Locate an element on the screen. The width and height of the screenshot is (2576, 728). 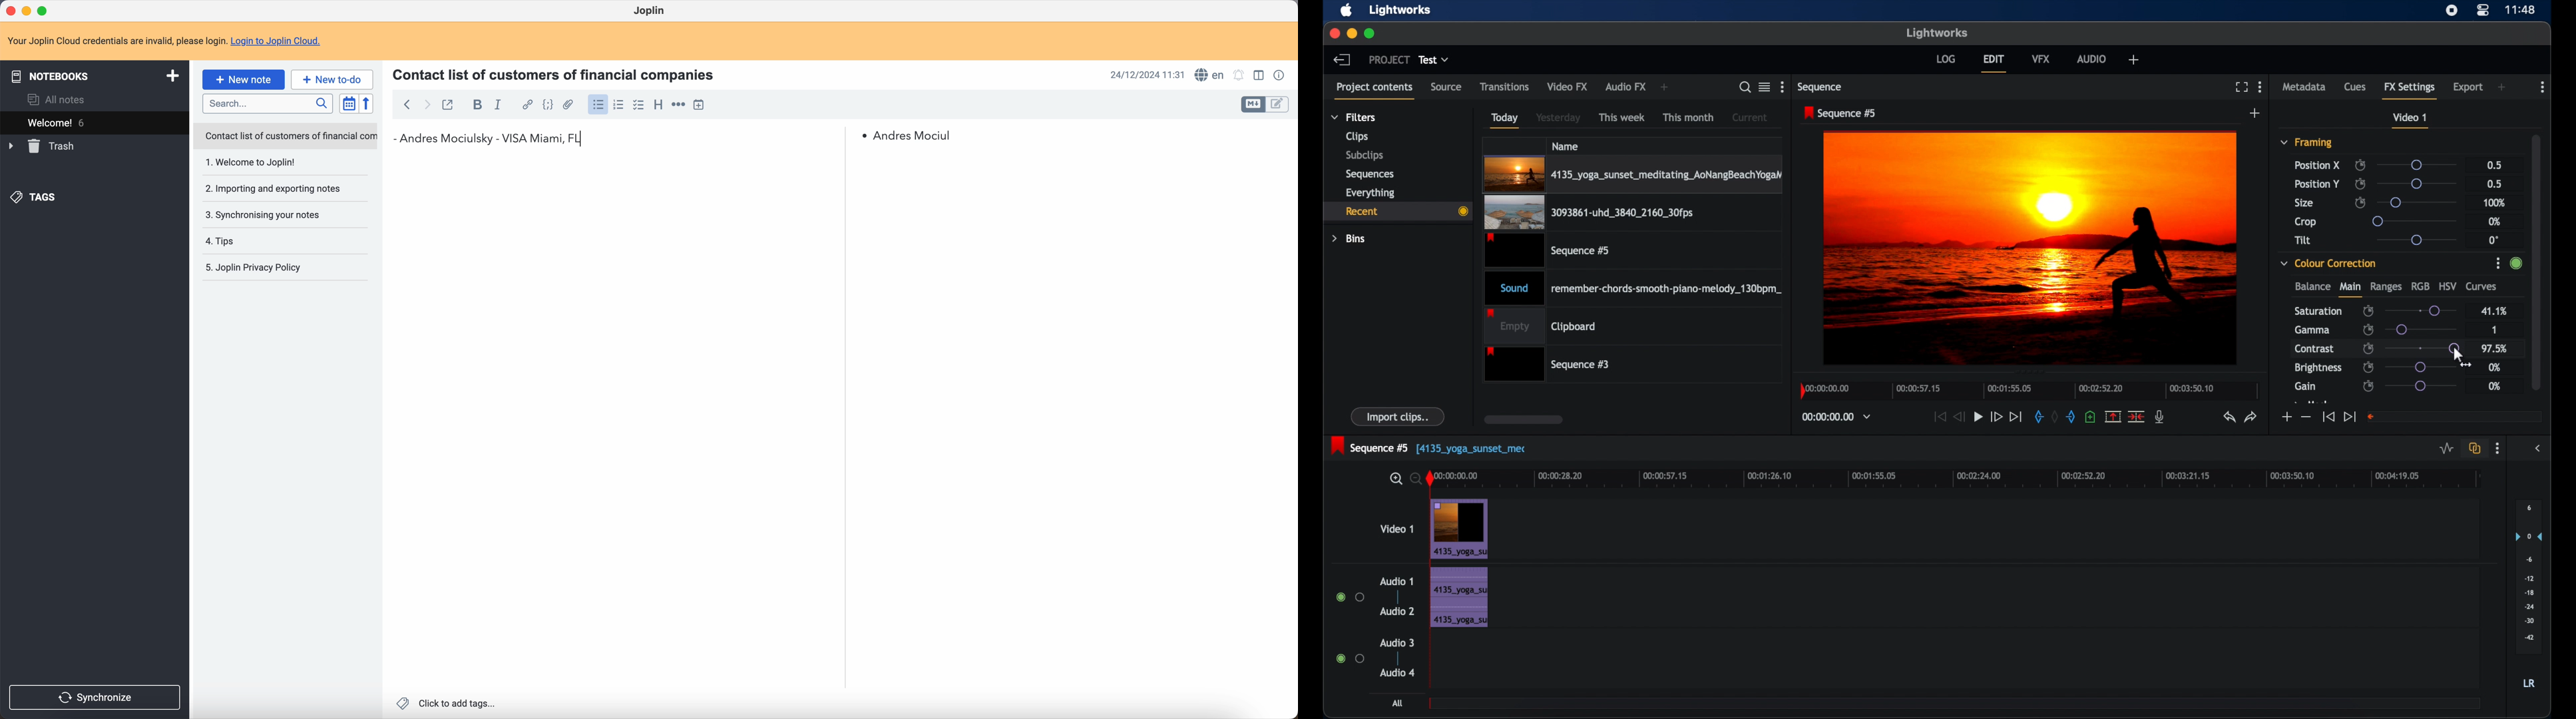
code is located at coordinates (548, 105).